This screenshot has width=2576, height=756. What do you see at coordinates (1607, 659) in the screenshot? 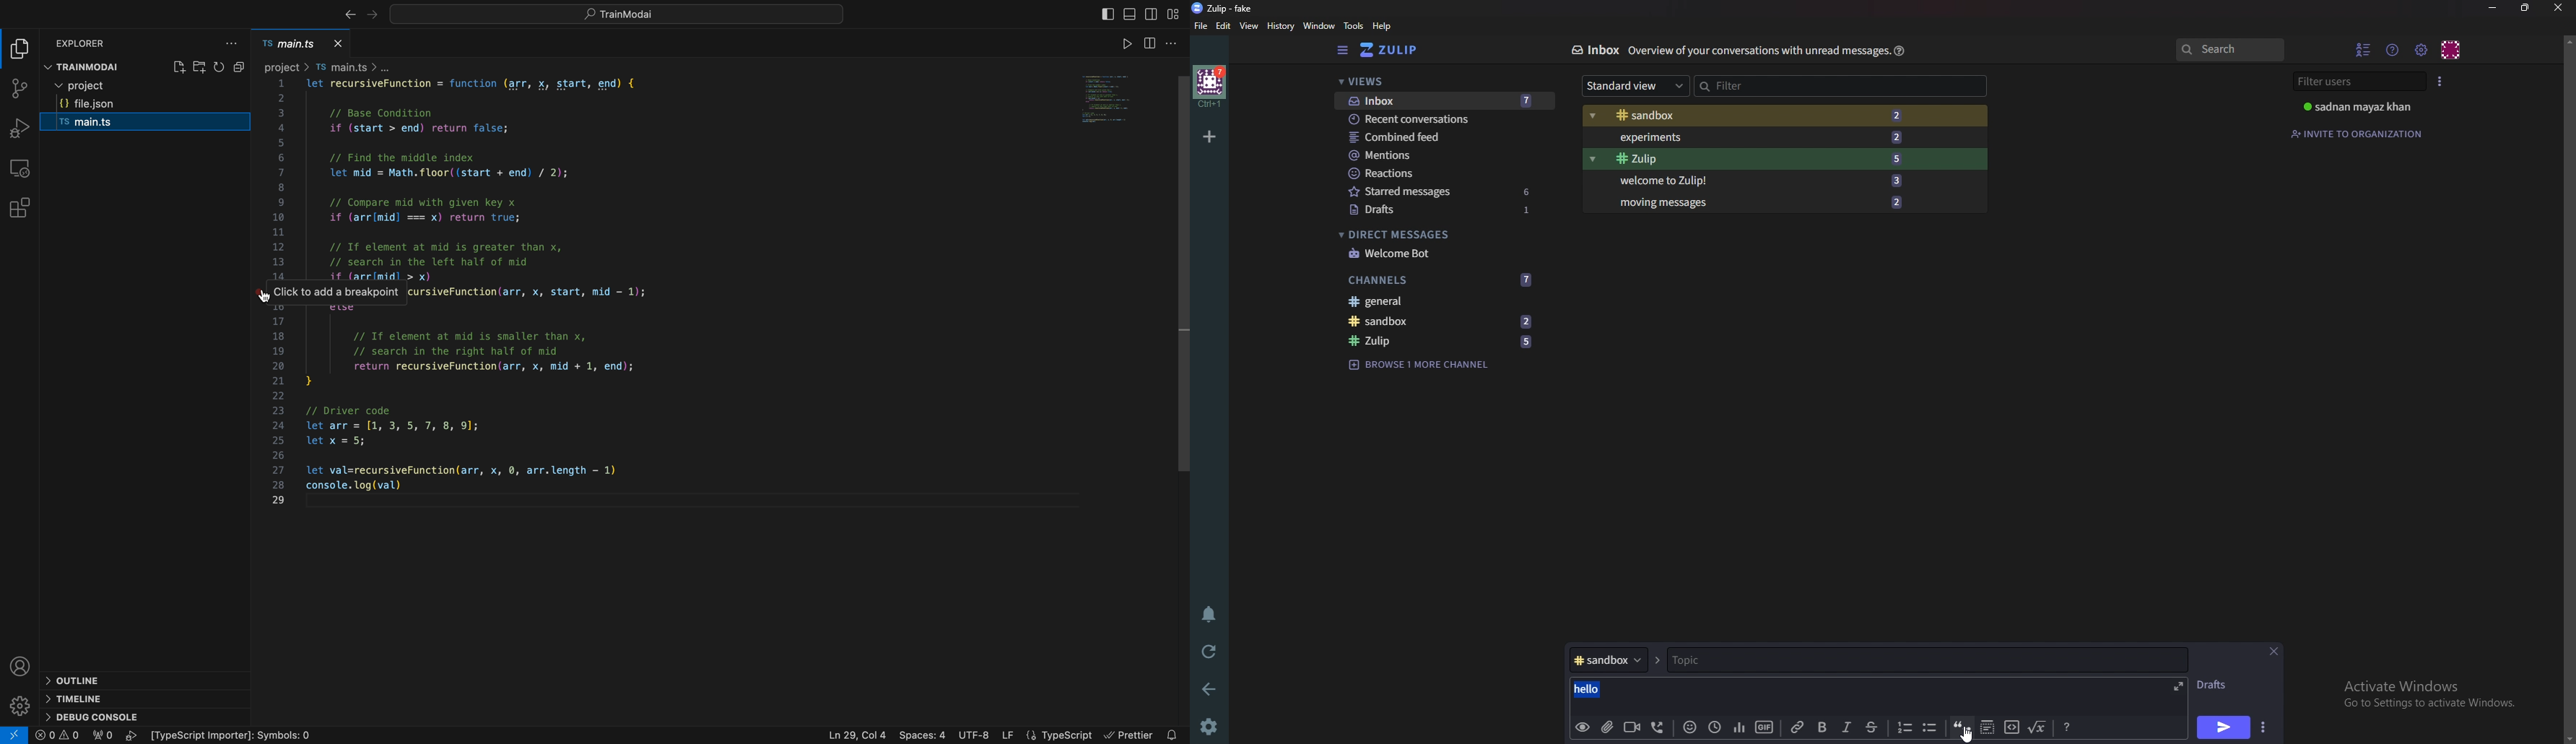
I see `# sandbox` at bounding box center [1607, 659].